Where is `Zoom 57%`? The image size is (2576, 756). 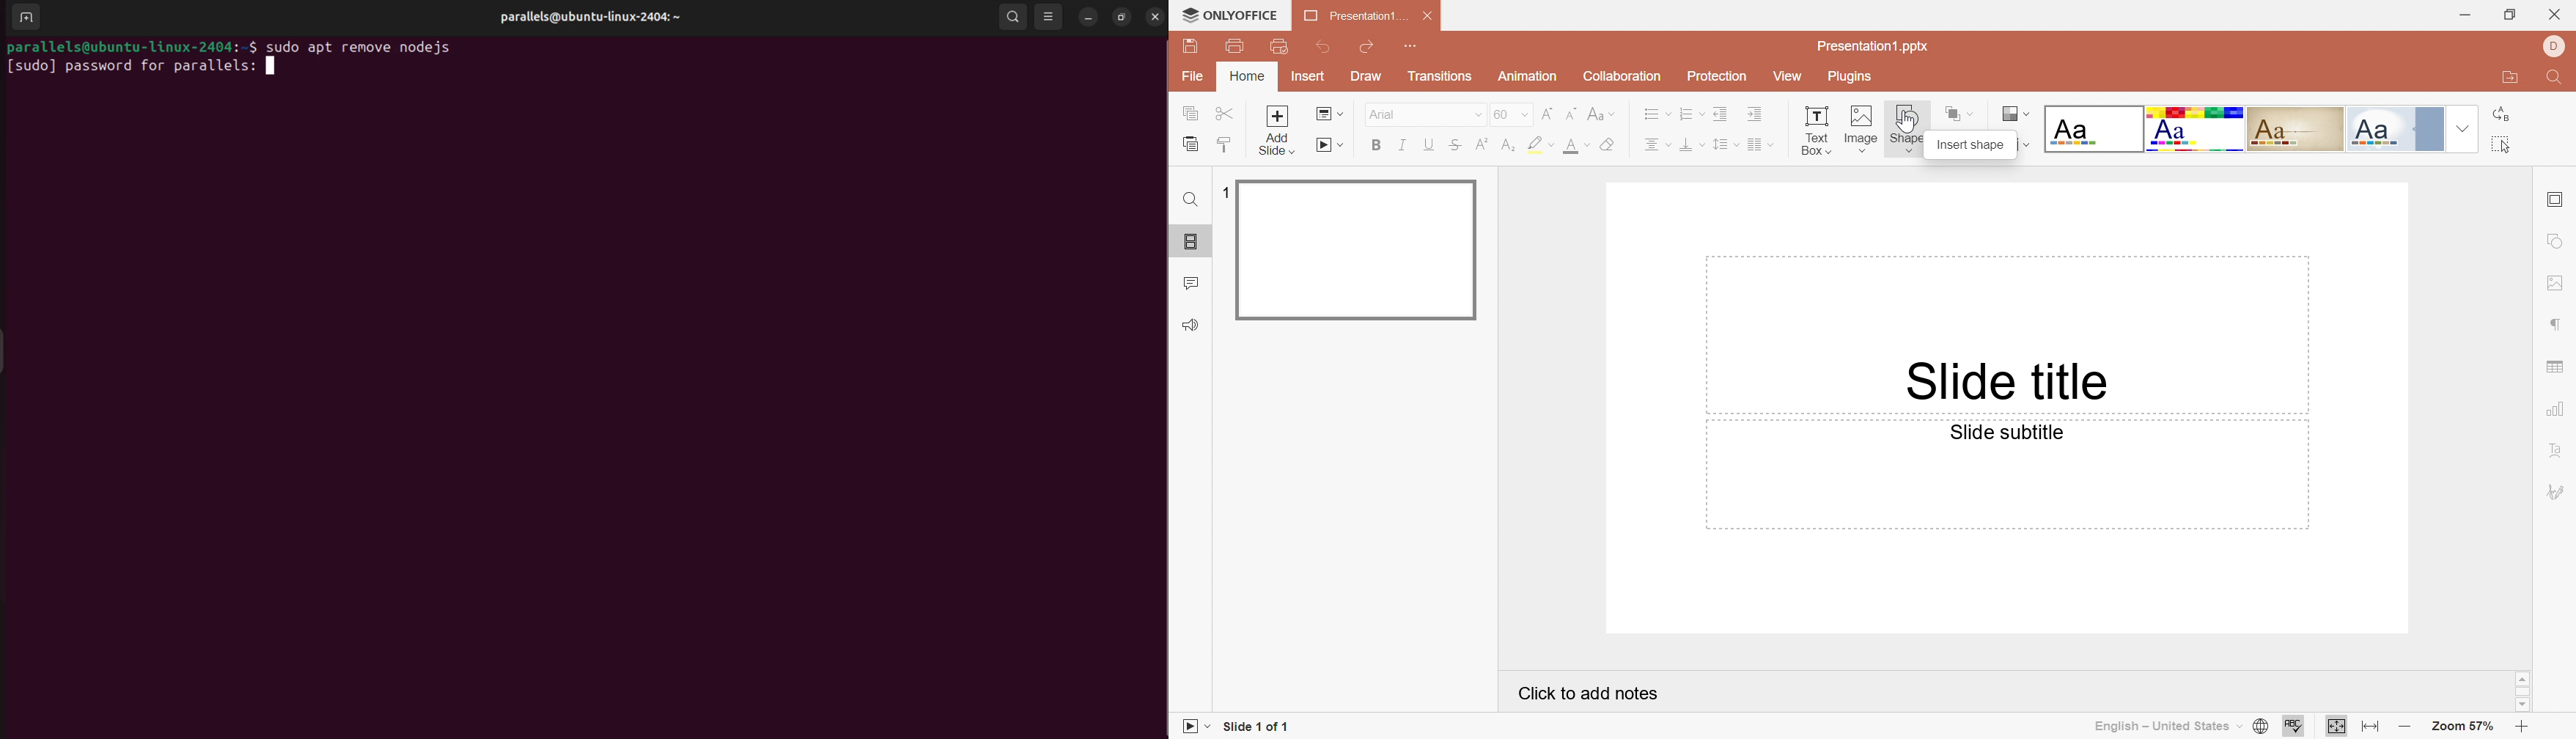 Zoom 57% is located at coordinates (2465, 727).